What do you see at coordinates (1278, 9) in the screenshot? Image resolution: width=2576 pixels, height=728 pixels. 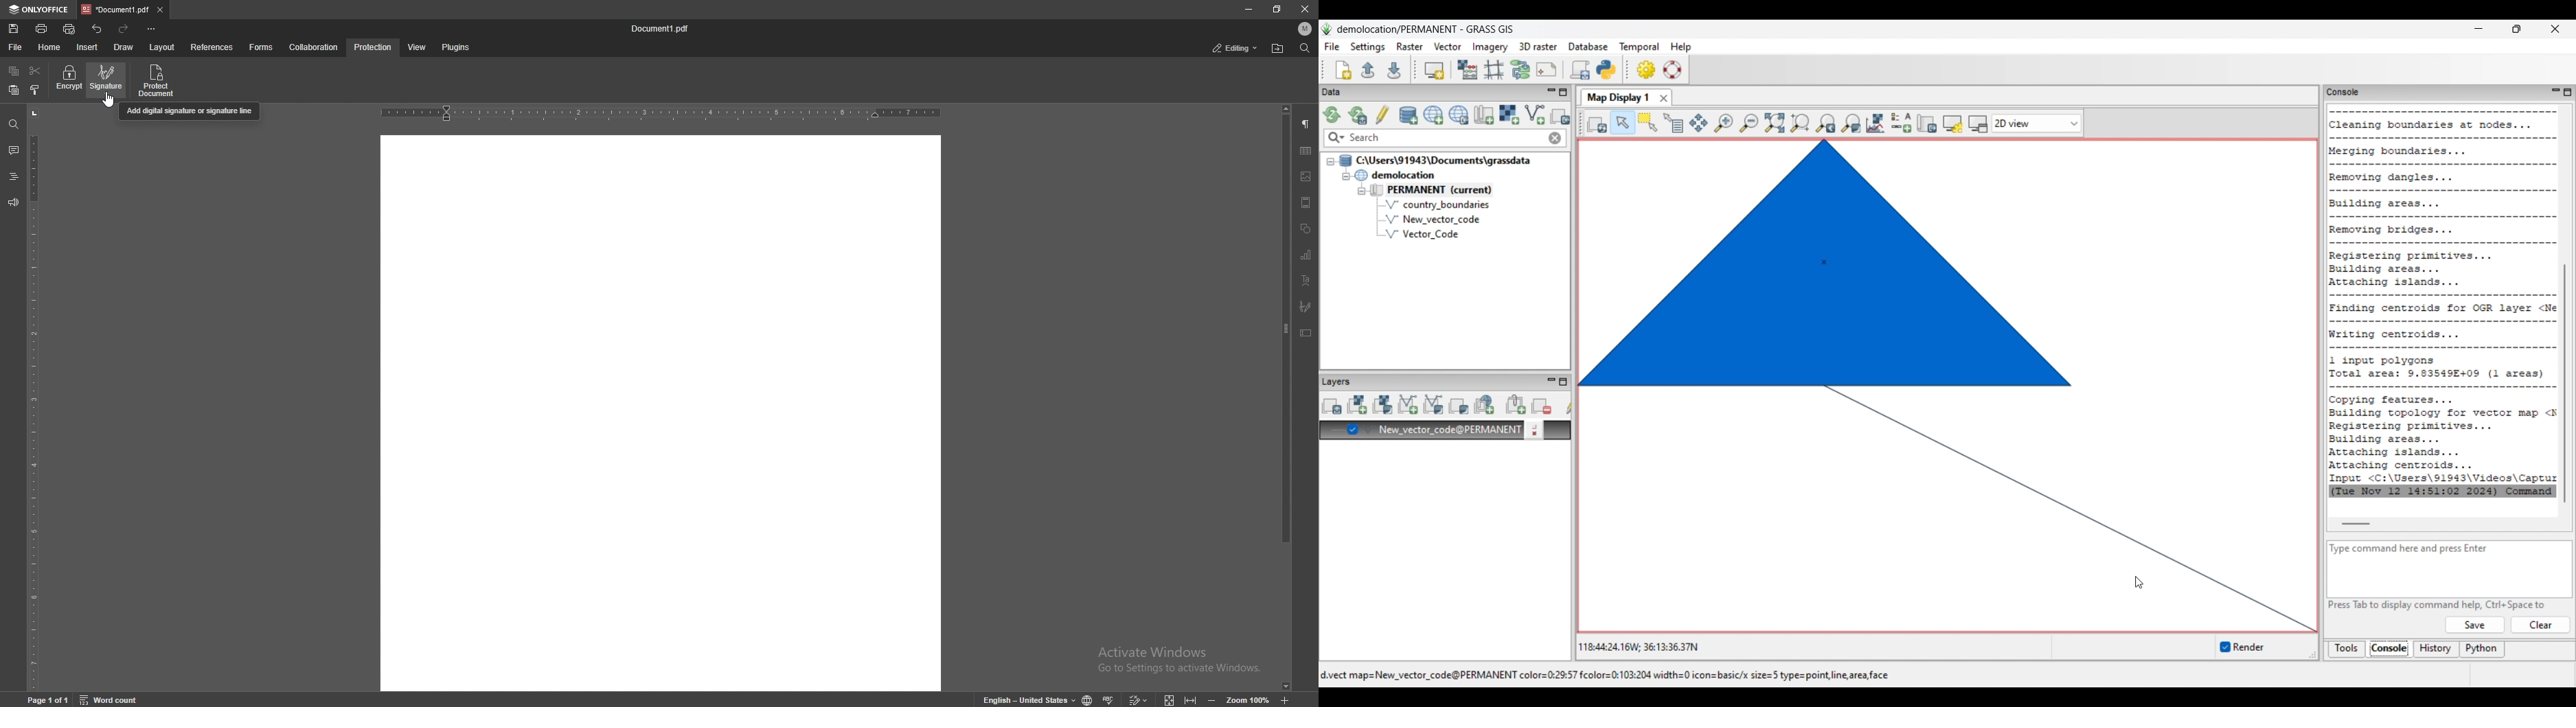 I see `resize` at bounding box center [1278, 9].